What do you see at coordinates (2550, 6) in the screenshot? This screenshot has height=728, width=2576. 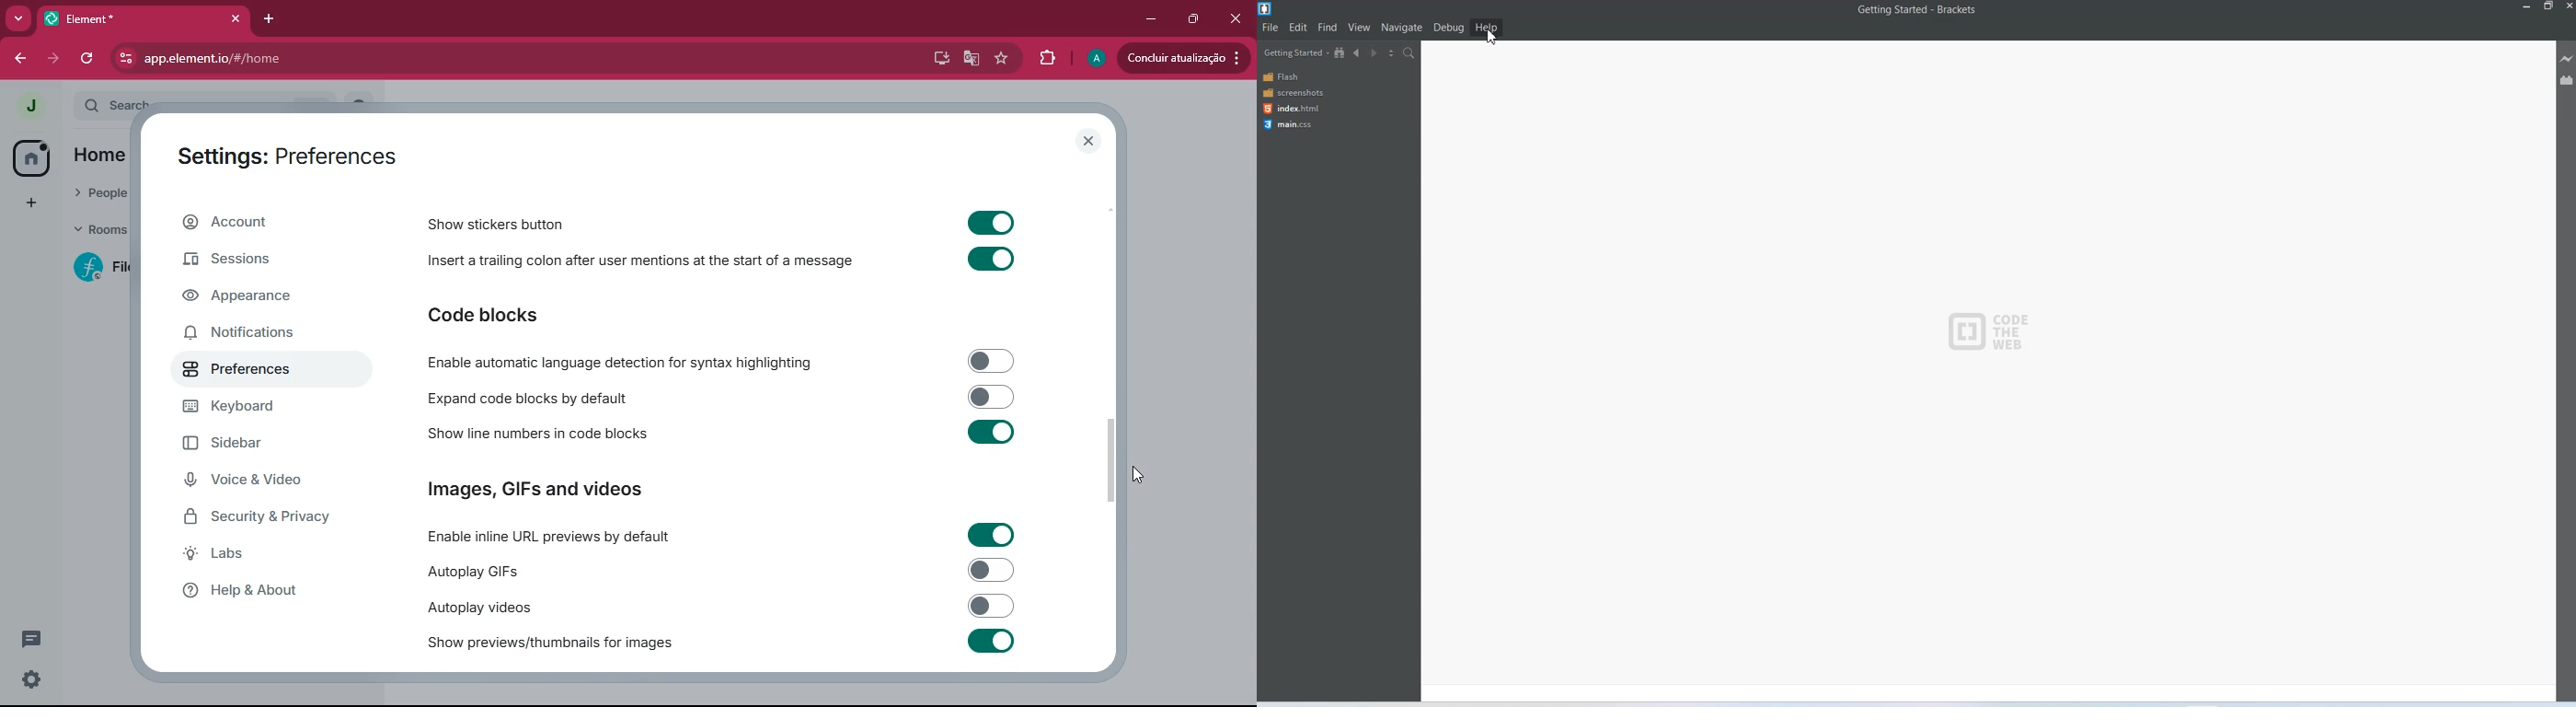 I see `Maximize` at bounding box center [2550, 6].